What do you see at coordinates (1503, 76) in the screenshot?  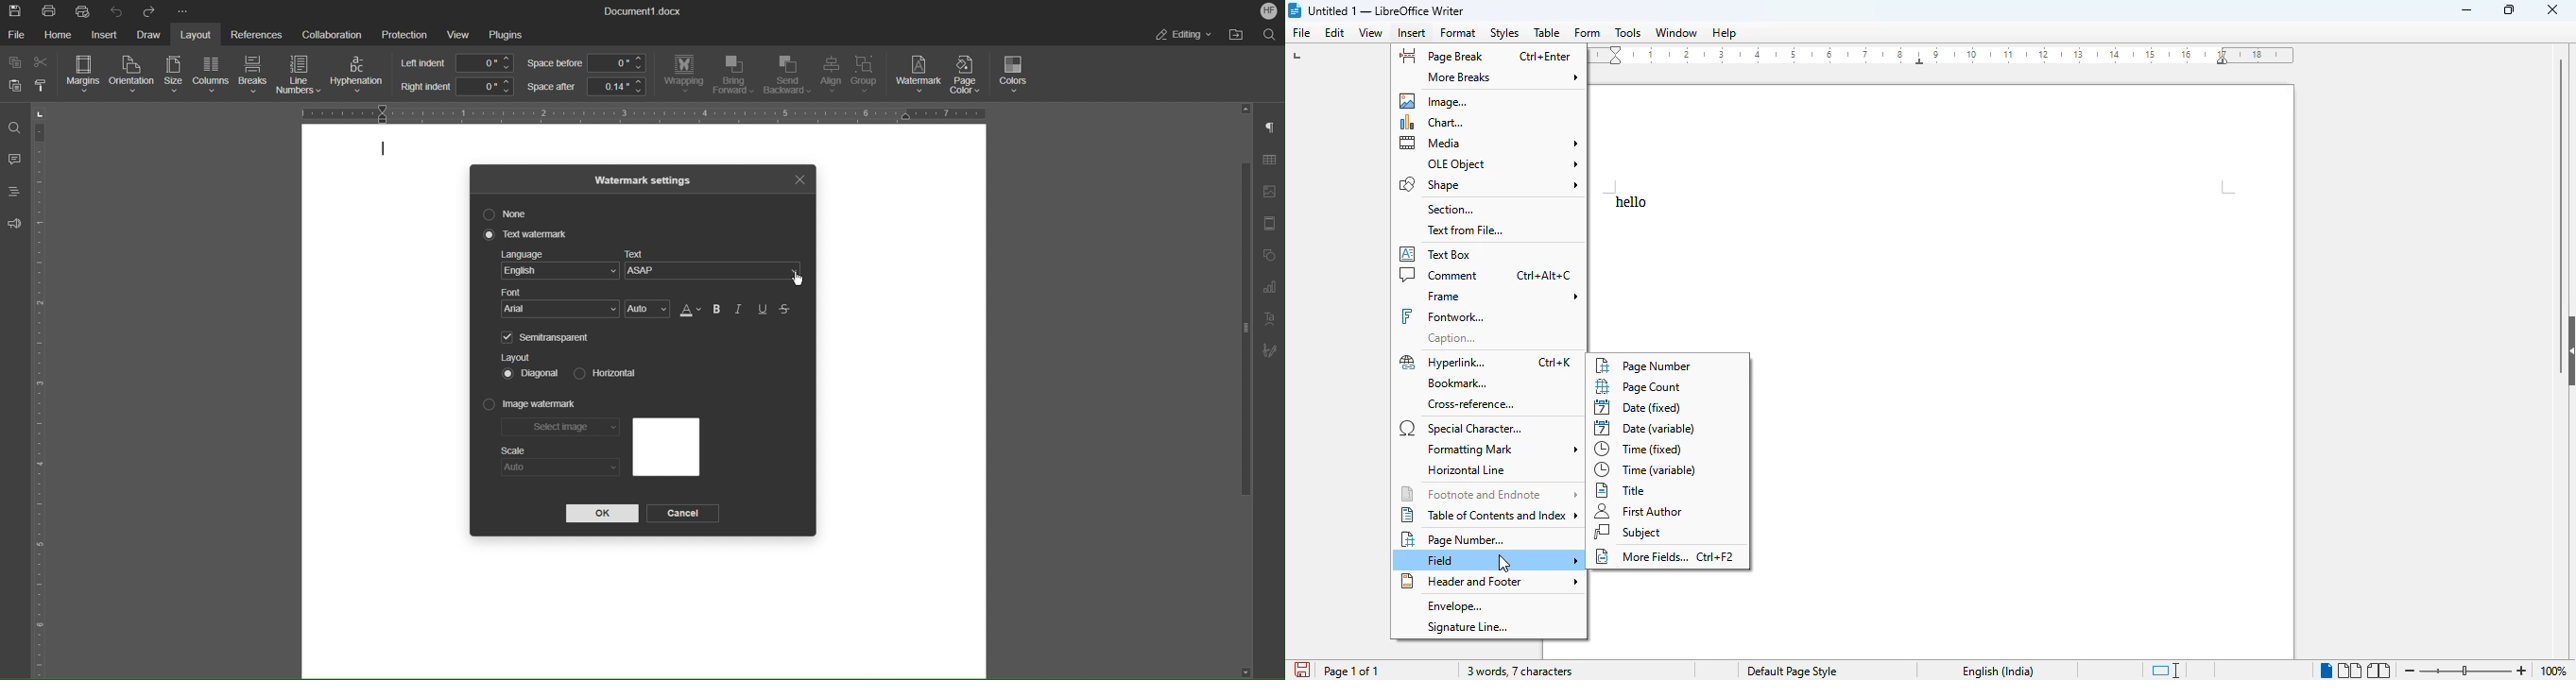 I see `more breaks` at bounding box center [1503, 76].